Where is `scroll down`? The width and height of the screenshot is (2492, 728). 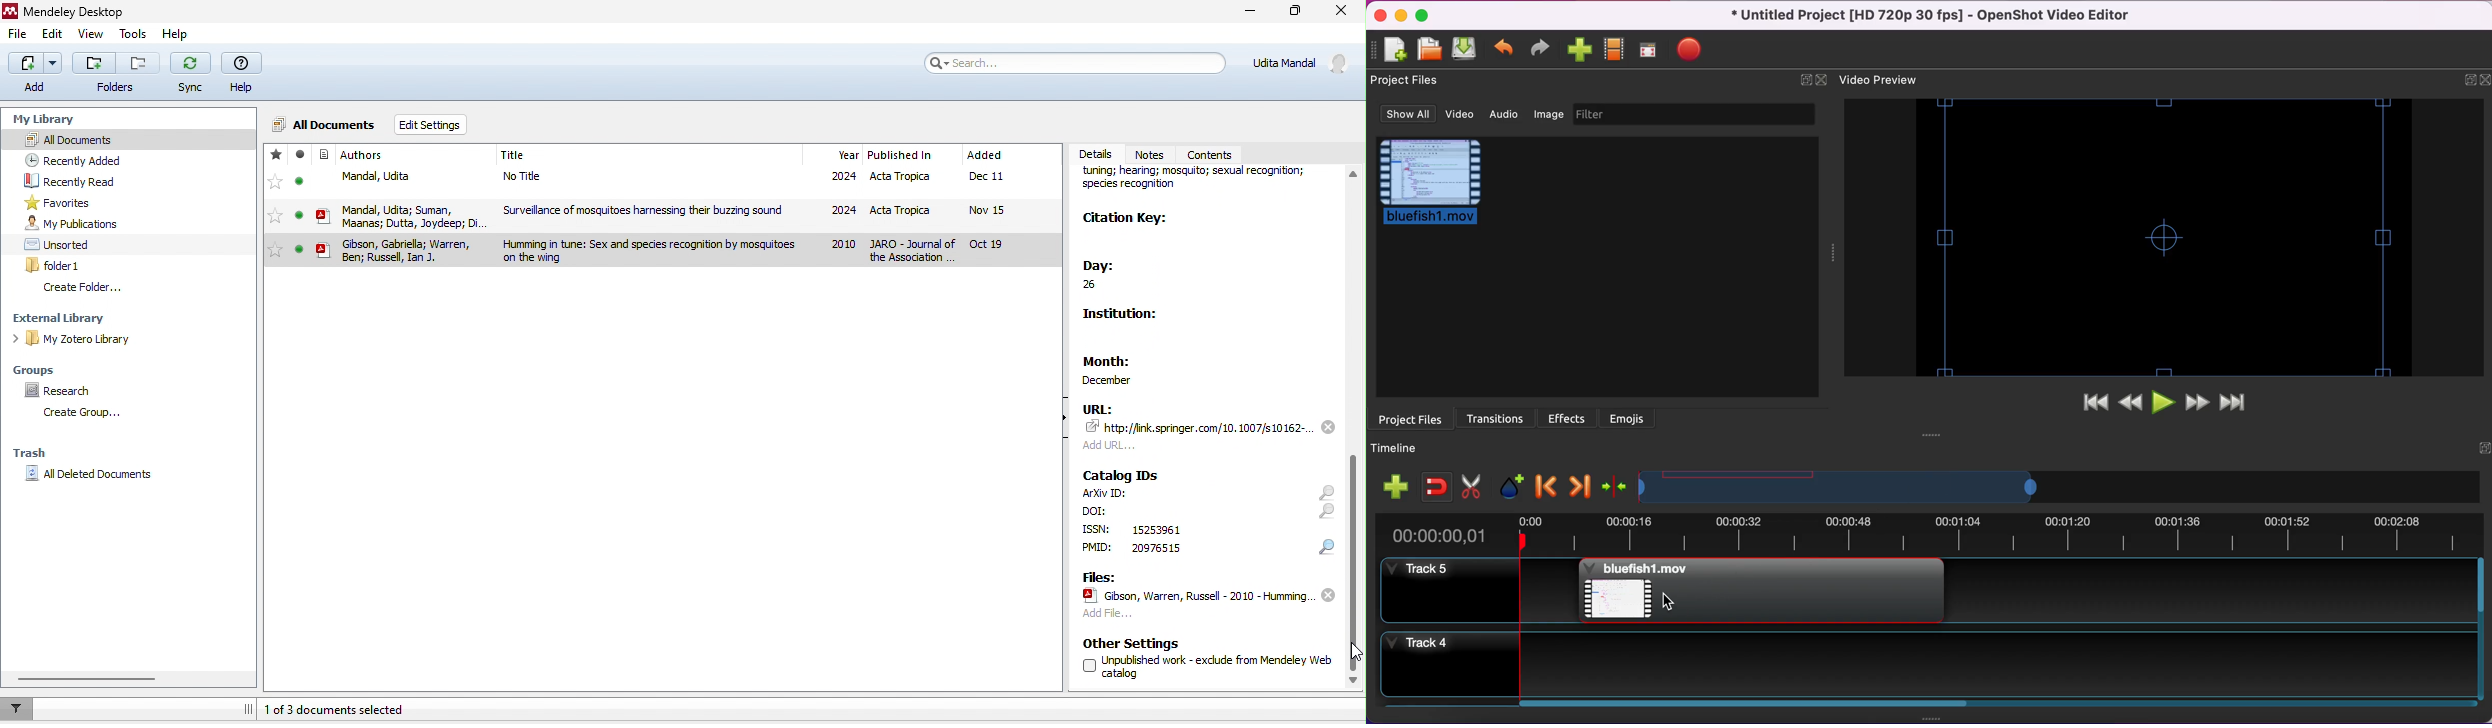
scroll down is located at coordinates (1357, 428).